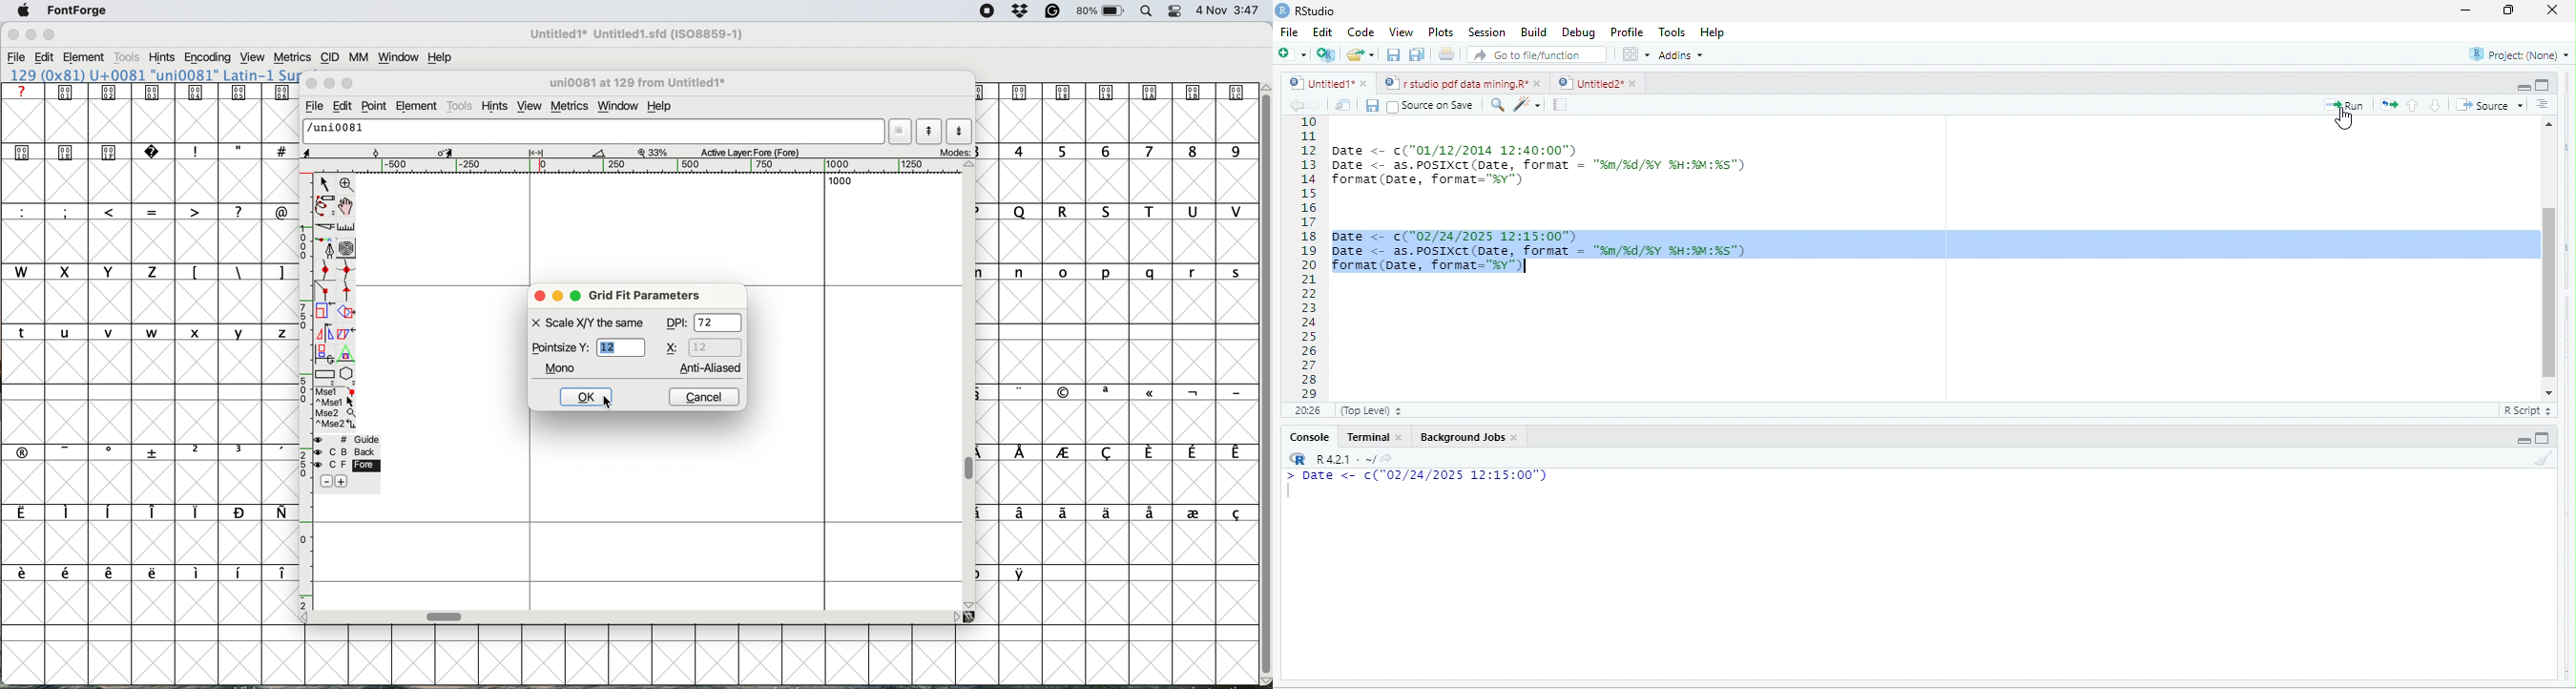 This screenshot has width=2576, height=700. I want to click on Minimize, so click(32, 35).